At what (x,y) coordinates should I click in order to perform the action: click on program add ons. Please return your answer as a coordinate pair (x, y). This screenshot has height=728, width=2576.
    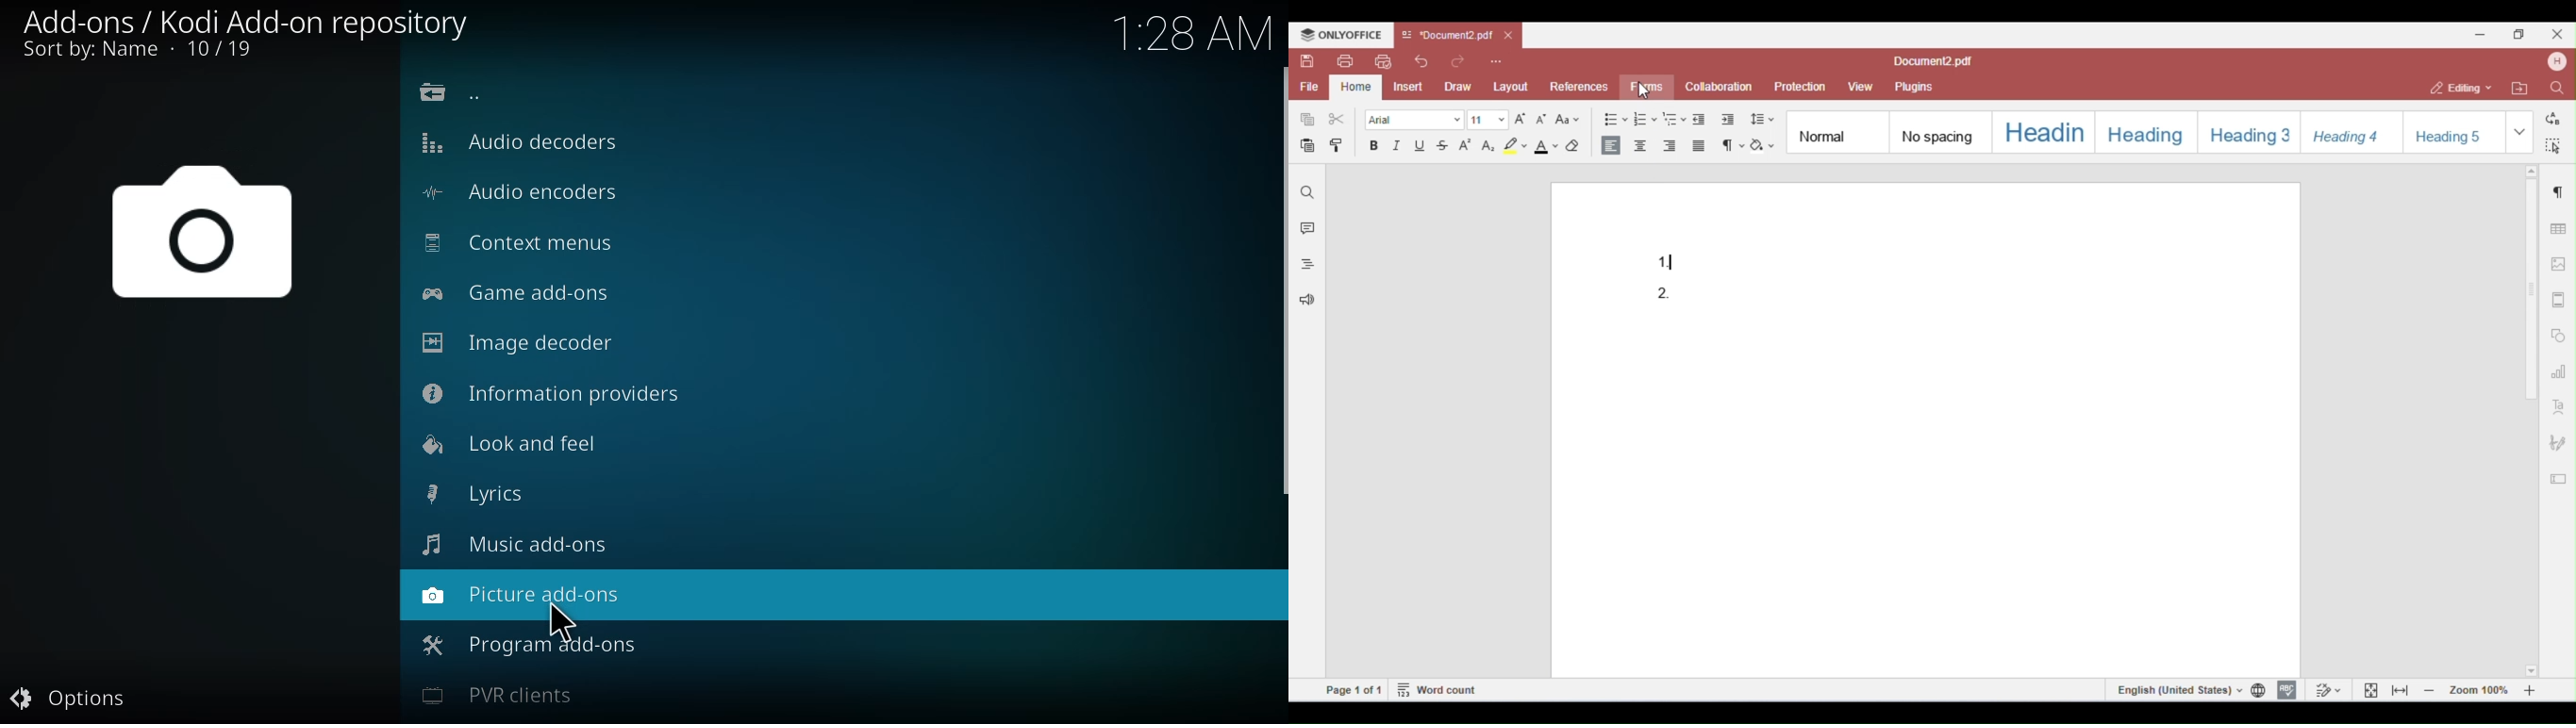
    Looking at the image, I should click on (528, 643).